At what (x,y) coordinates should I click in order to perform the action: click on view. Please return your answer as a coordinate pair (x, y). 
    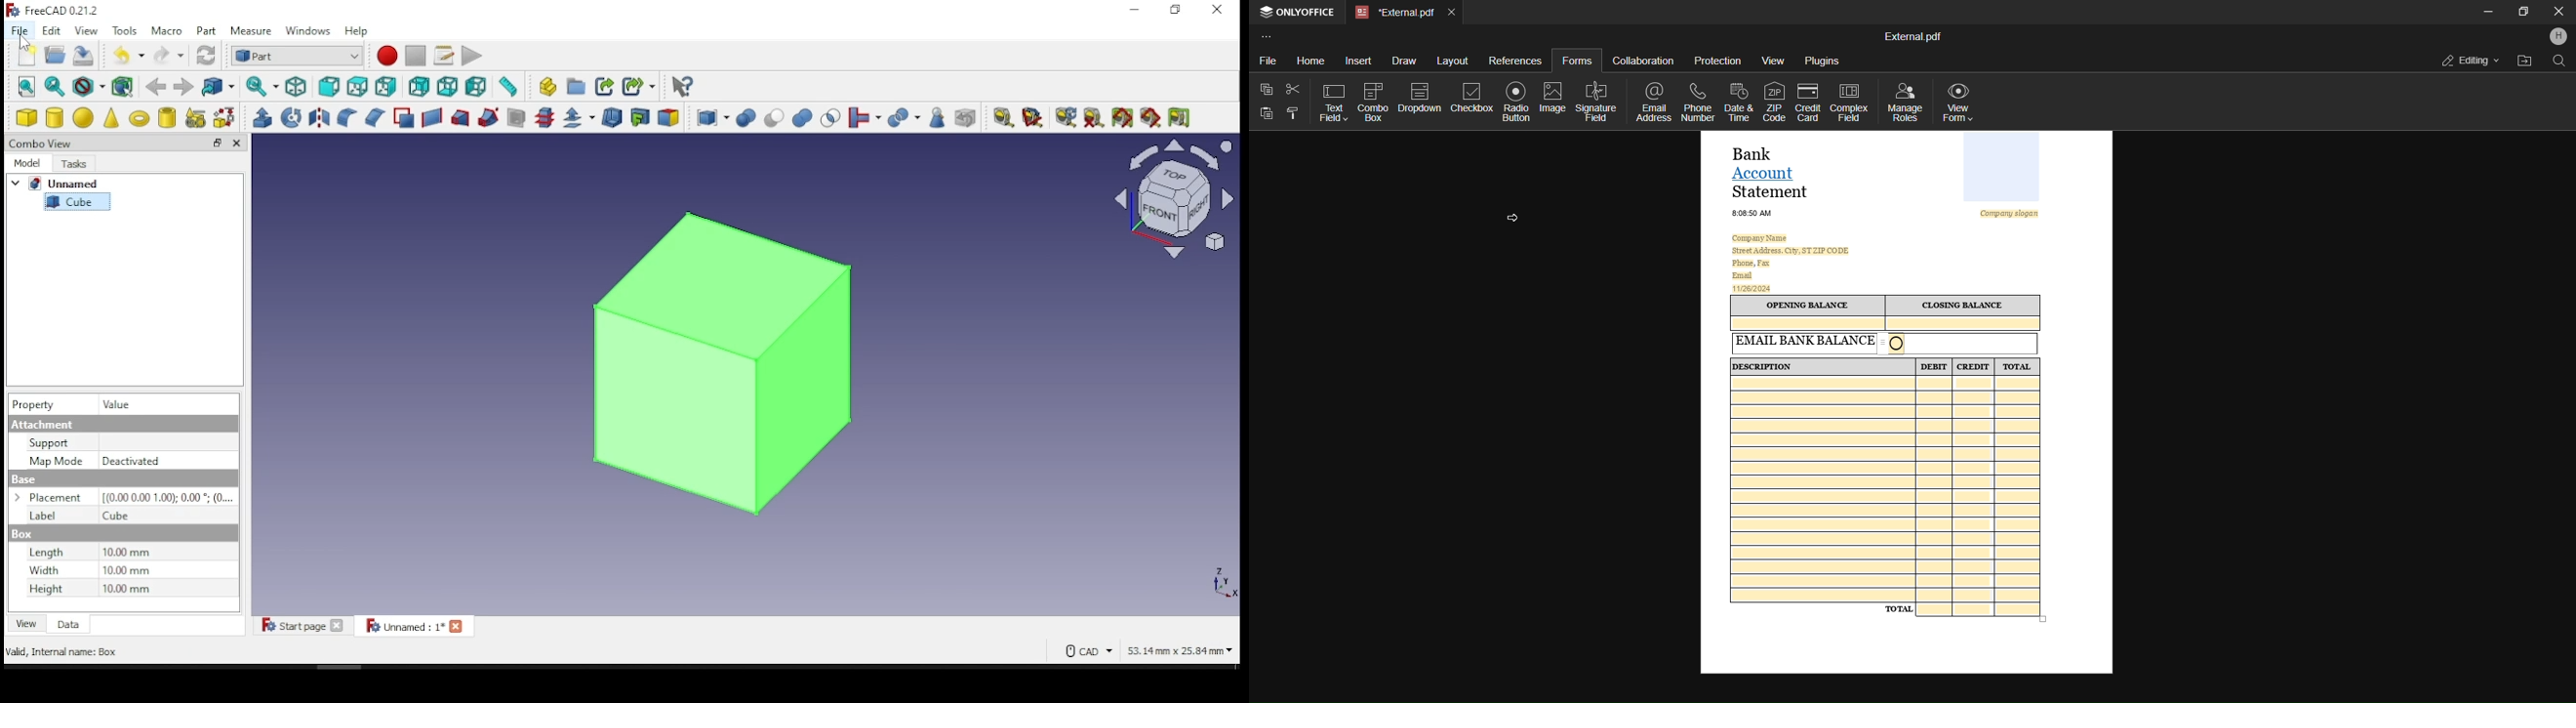
    Looking at the image, I should click on (86, 30).